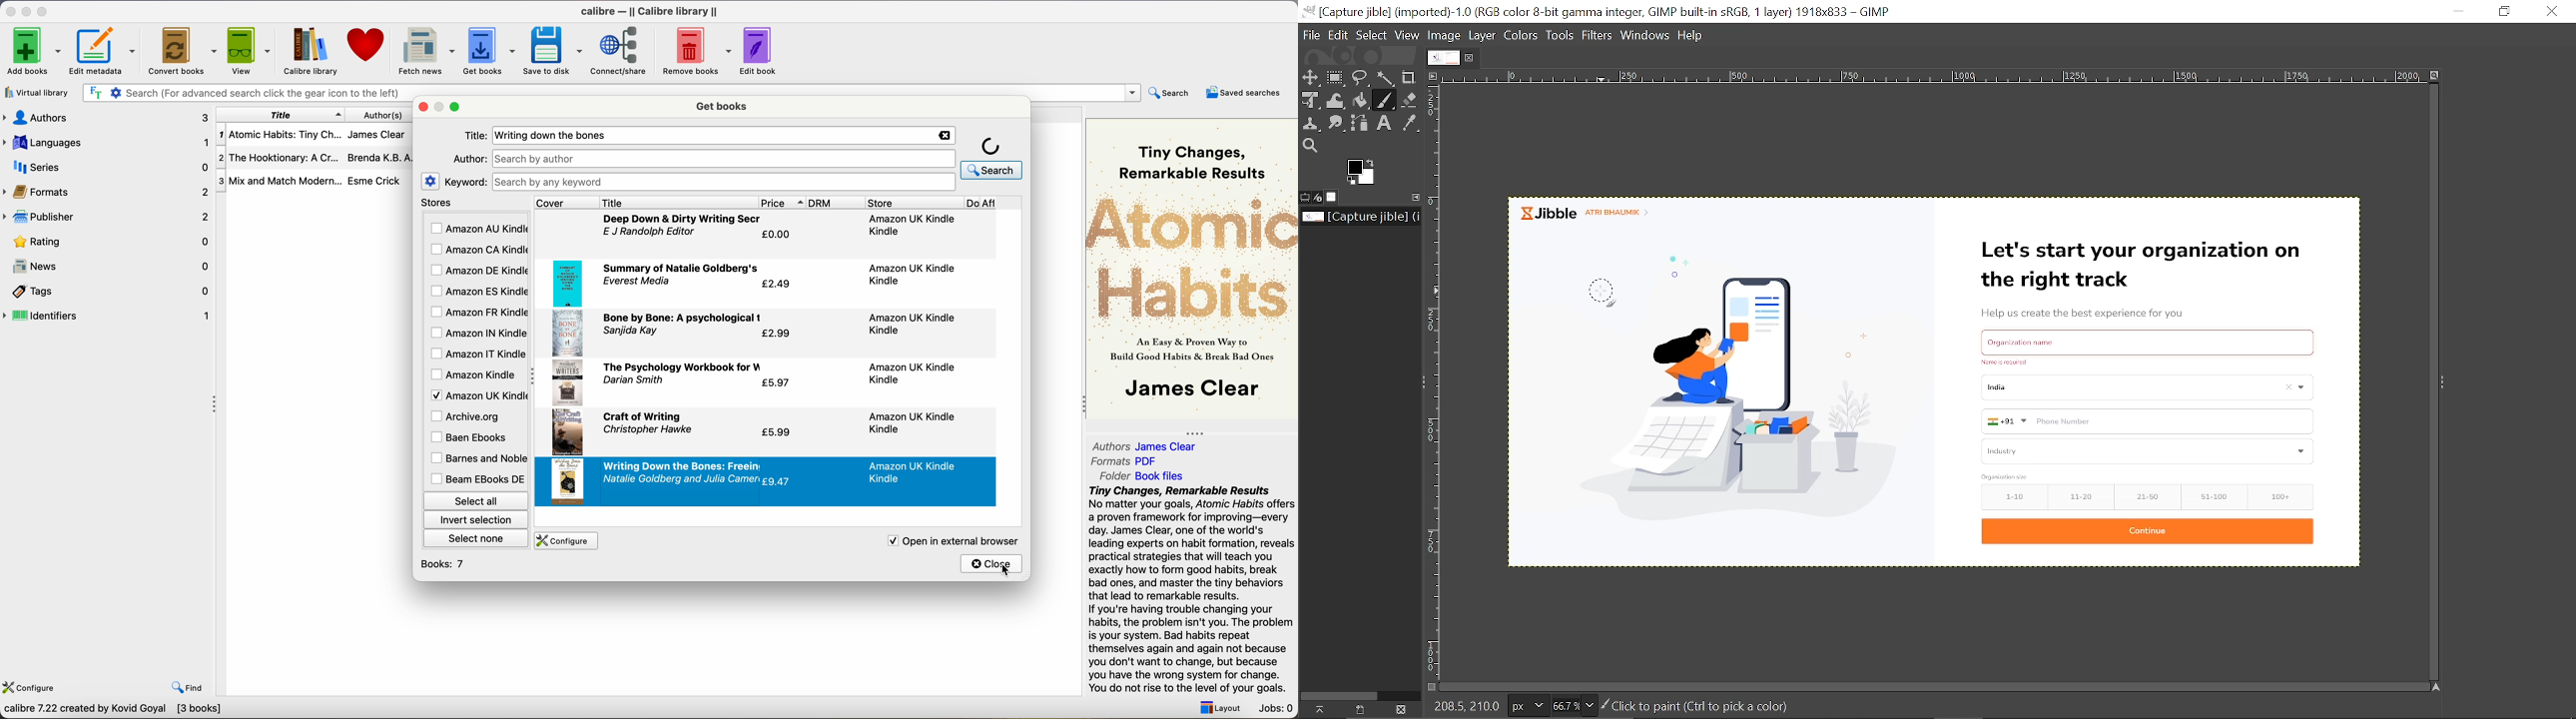 The image size is (2576, 728). I want to click on authors, so click(105, 117).